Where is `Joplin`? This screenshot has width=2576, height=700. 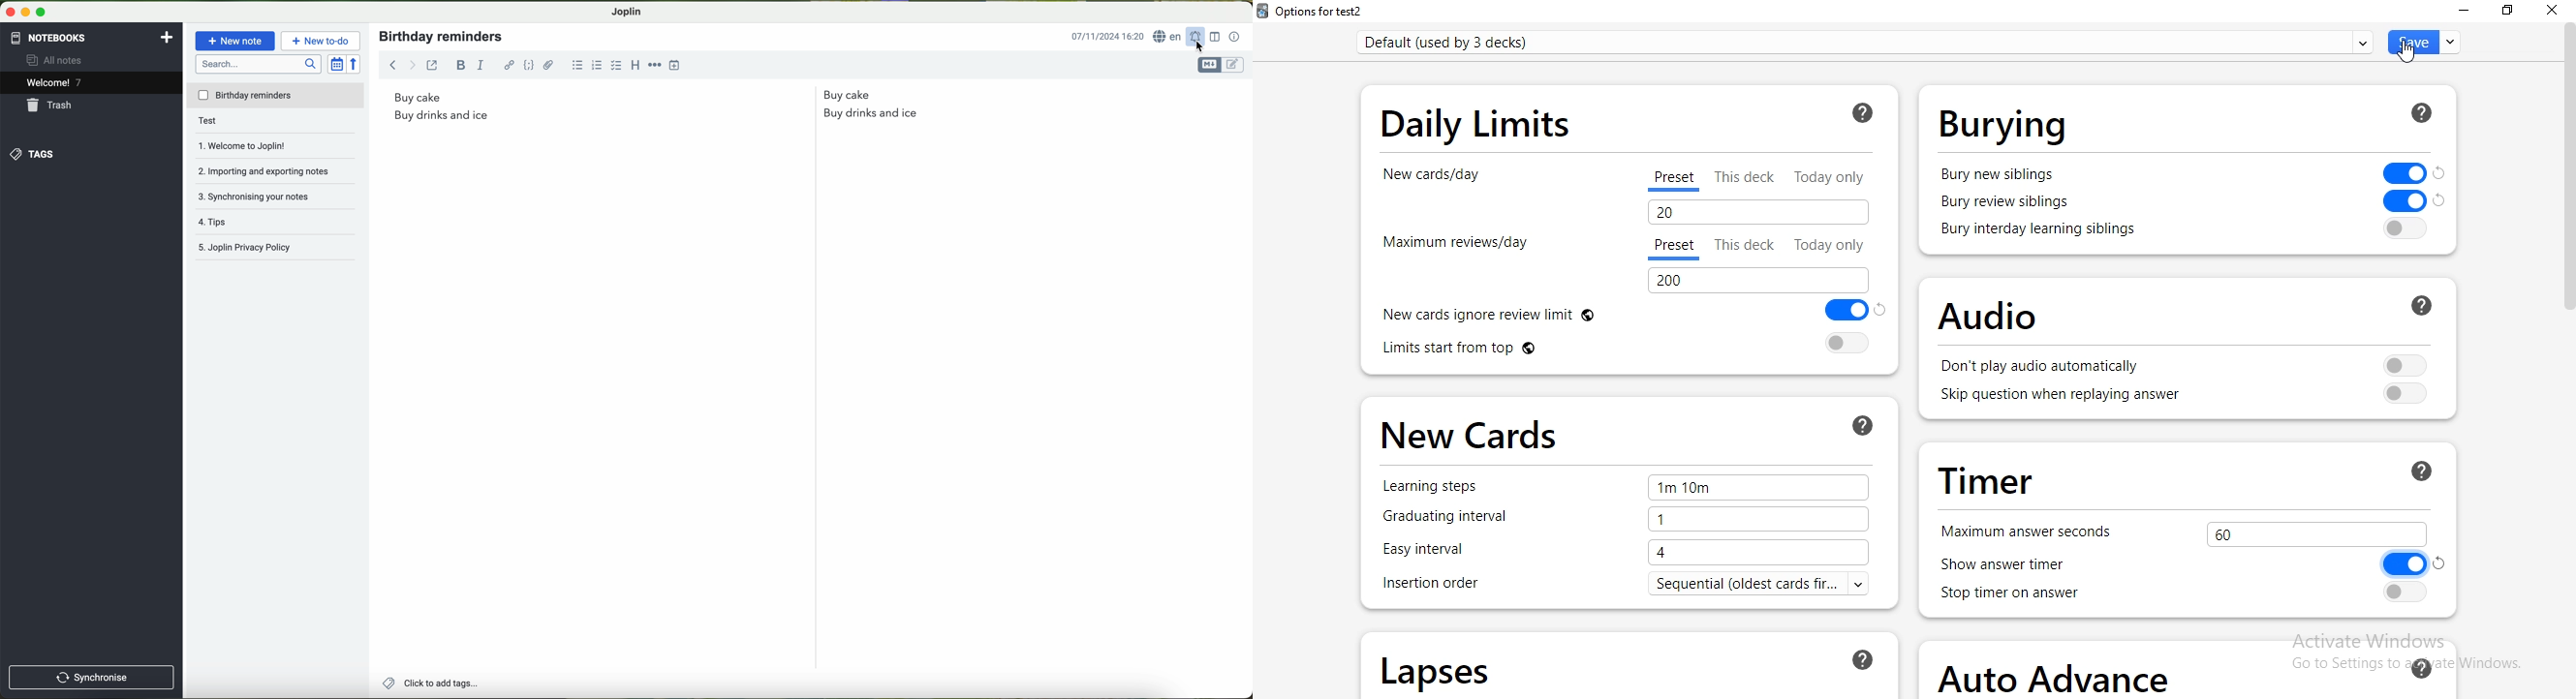
Joplin is located at coordinates (626, 13).